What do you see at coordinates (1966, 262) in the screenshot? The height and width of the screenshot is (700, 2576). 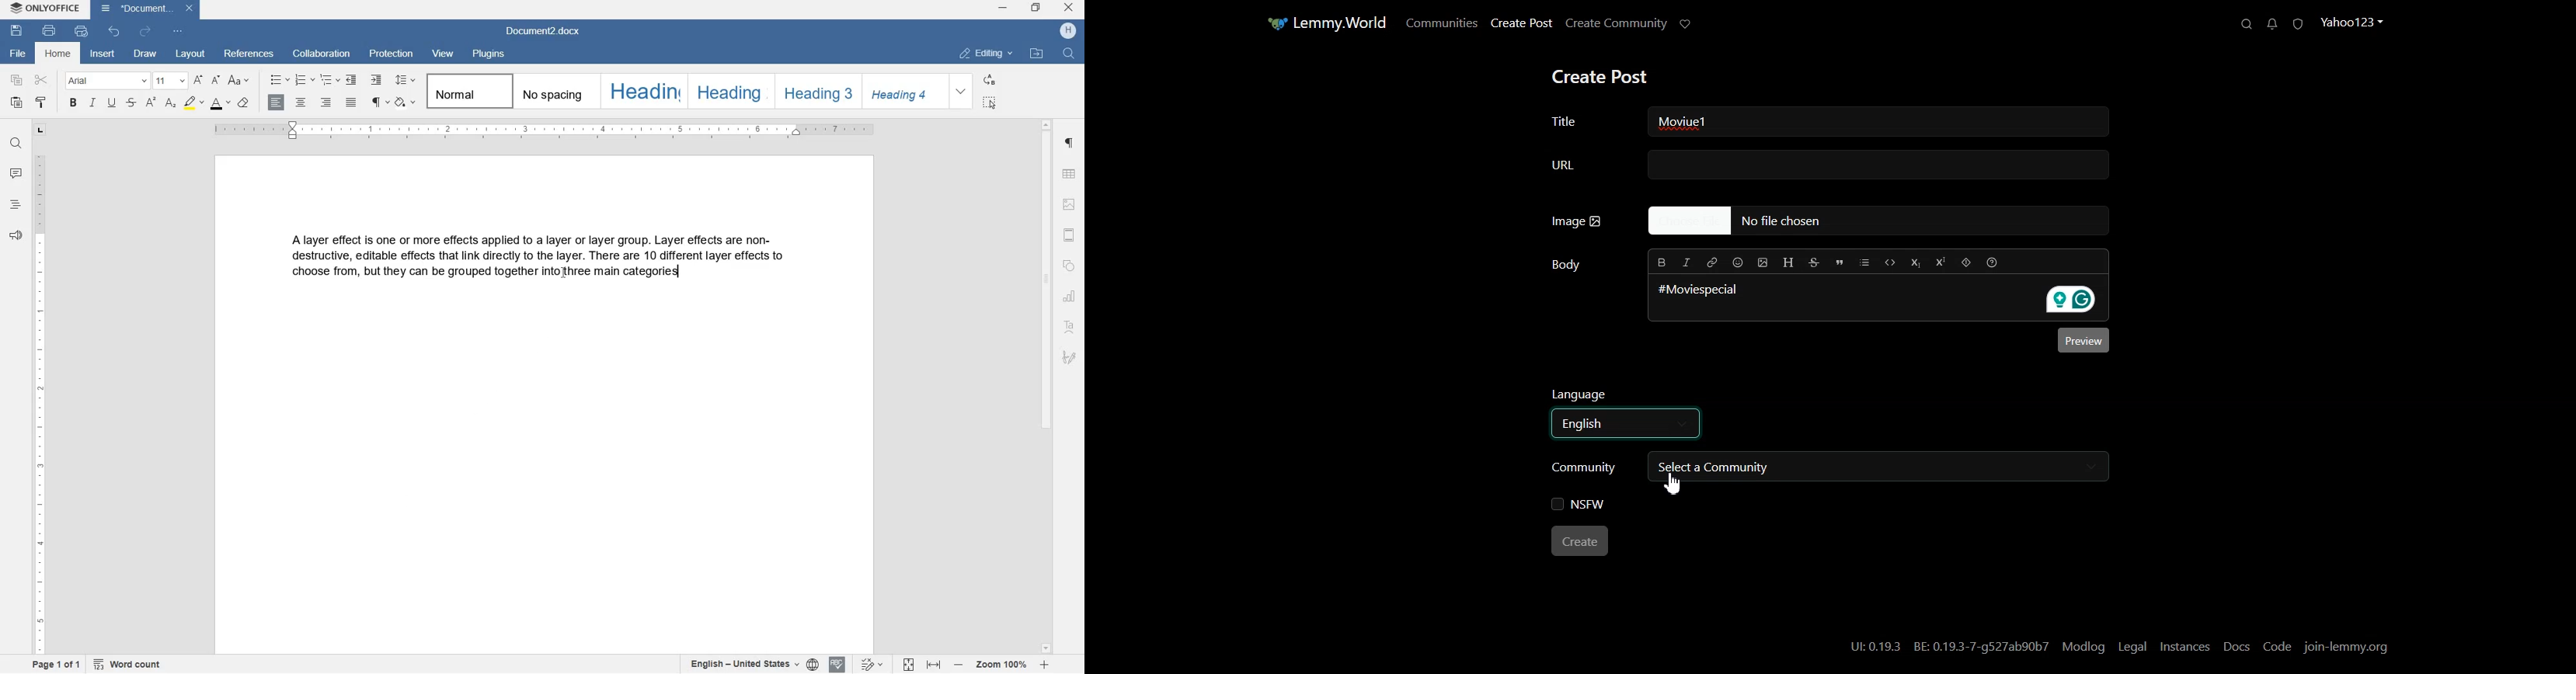 I see `Spoiler` at bounding box center [1966, 262].